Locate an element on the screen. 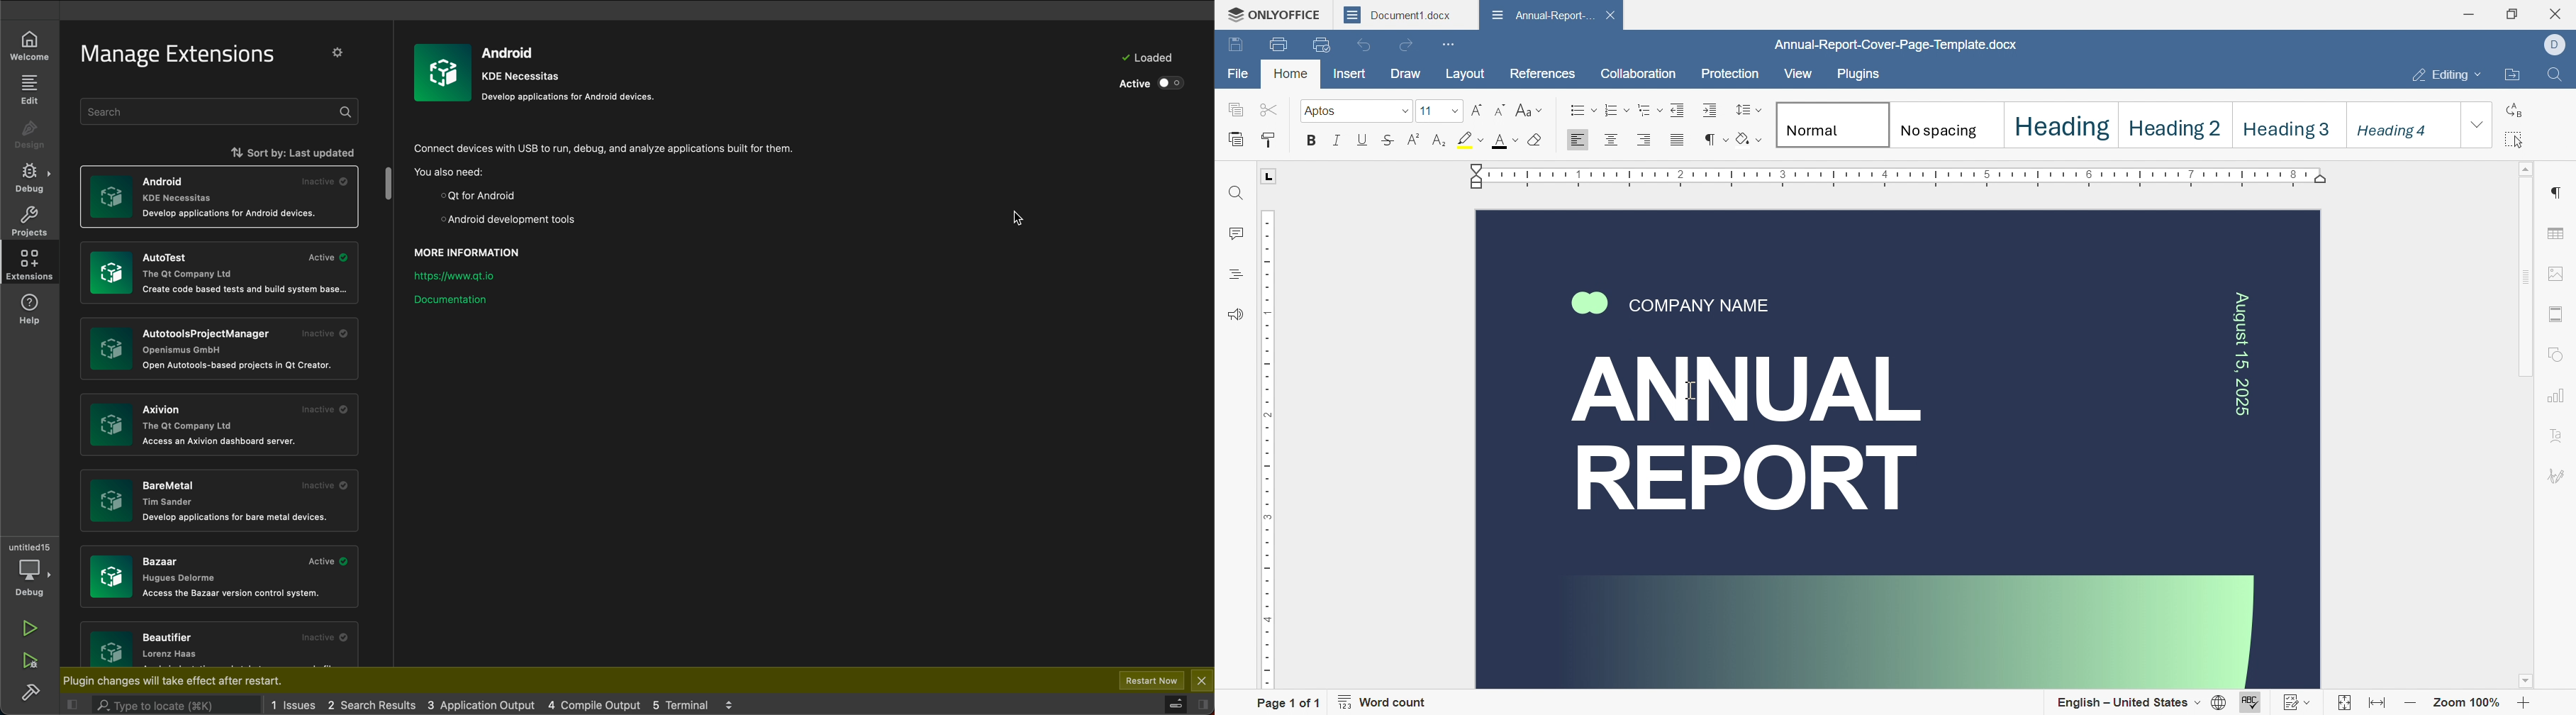  align left is located at coordinates (1610, 140).